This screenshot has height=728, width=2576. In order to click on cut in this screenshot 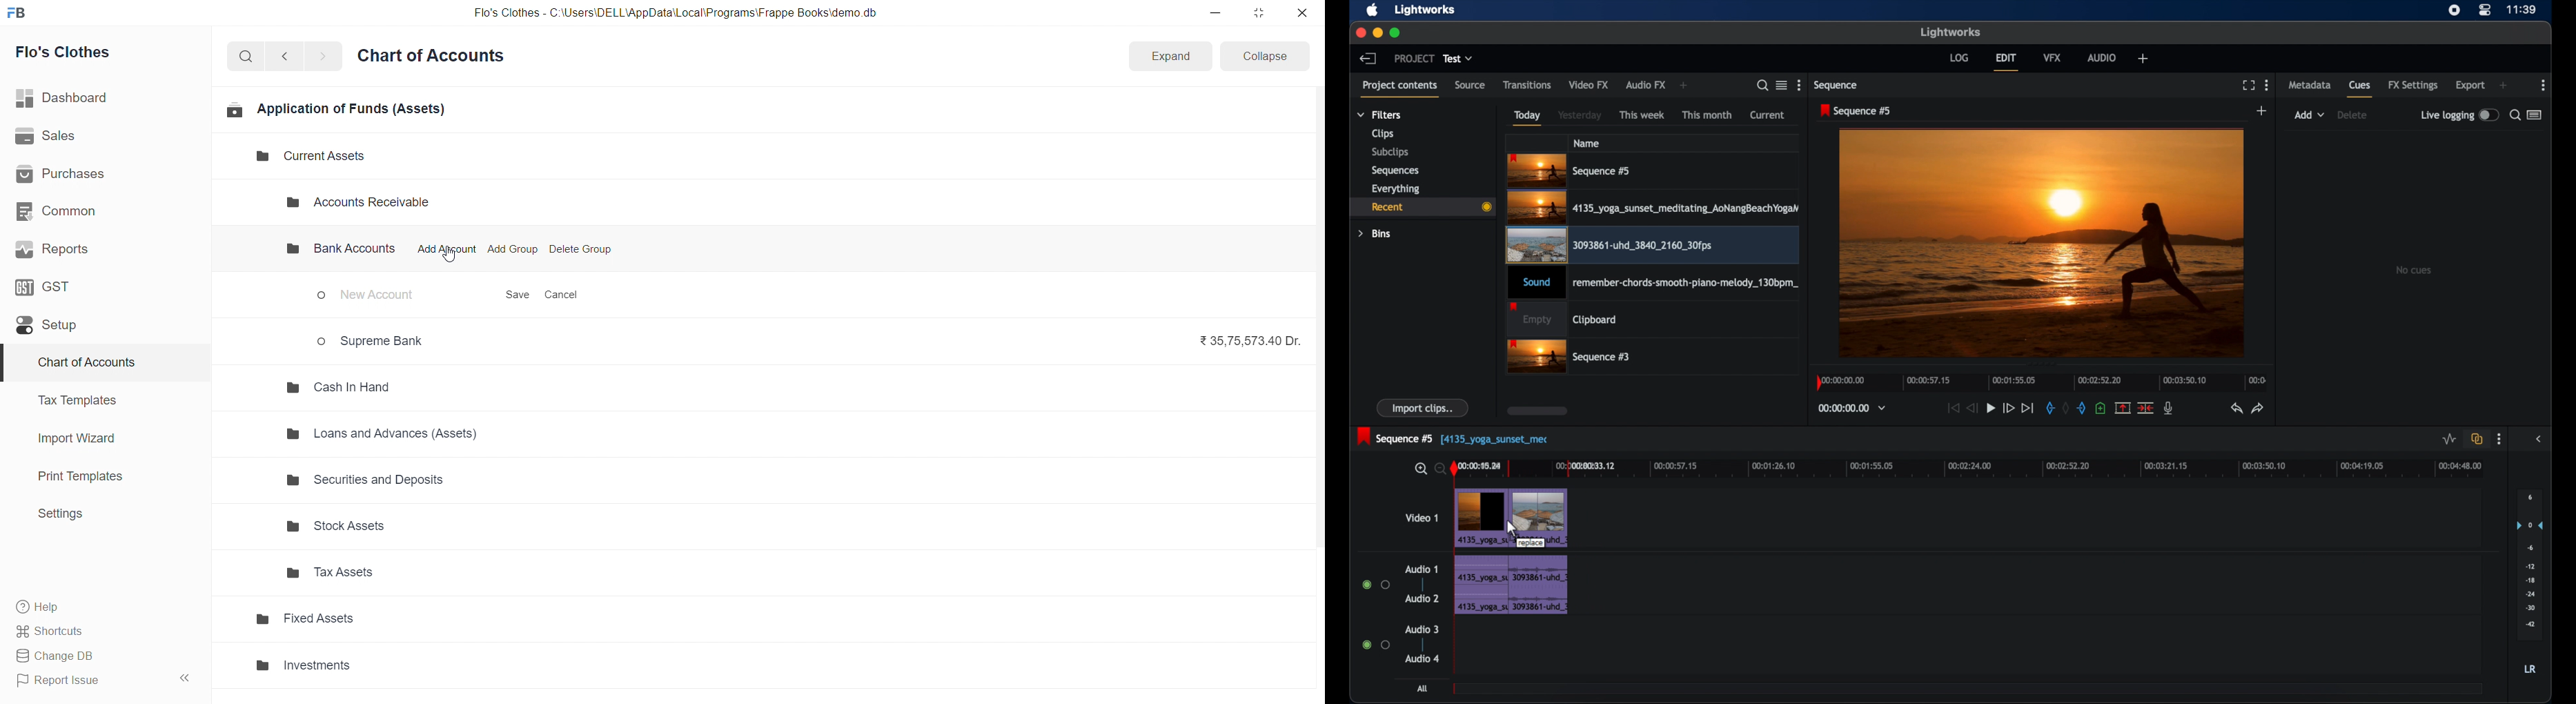, I will do `click(2145, 407)`.